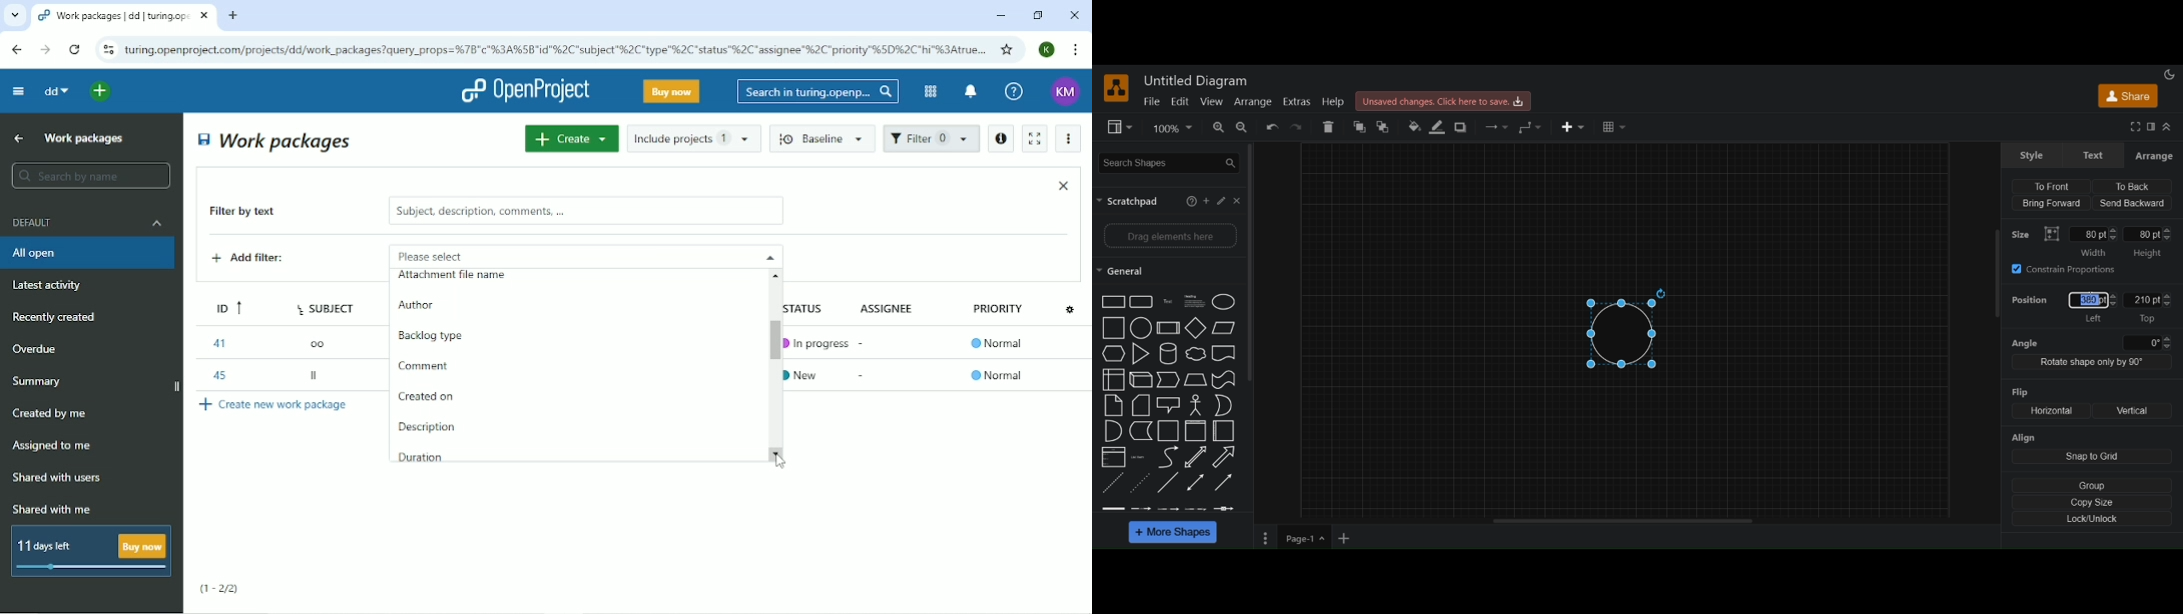  What do you see at coordinates (1121, 128) in the screenshot?
I see `view` at bounding box center [1121, 128].